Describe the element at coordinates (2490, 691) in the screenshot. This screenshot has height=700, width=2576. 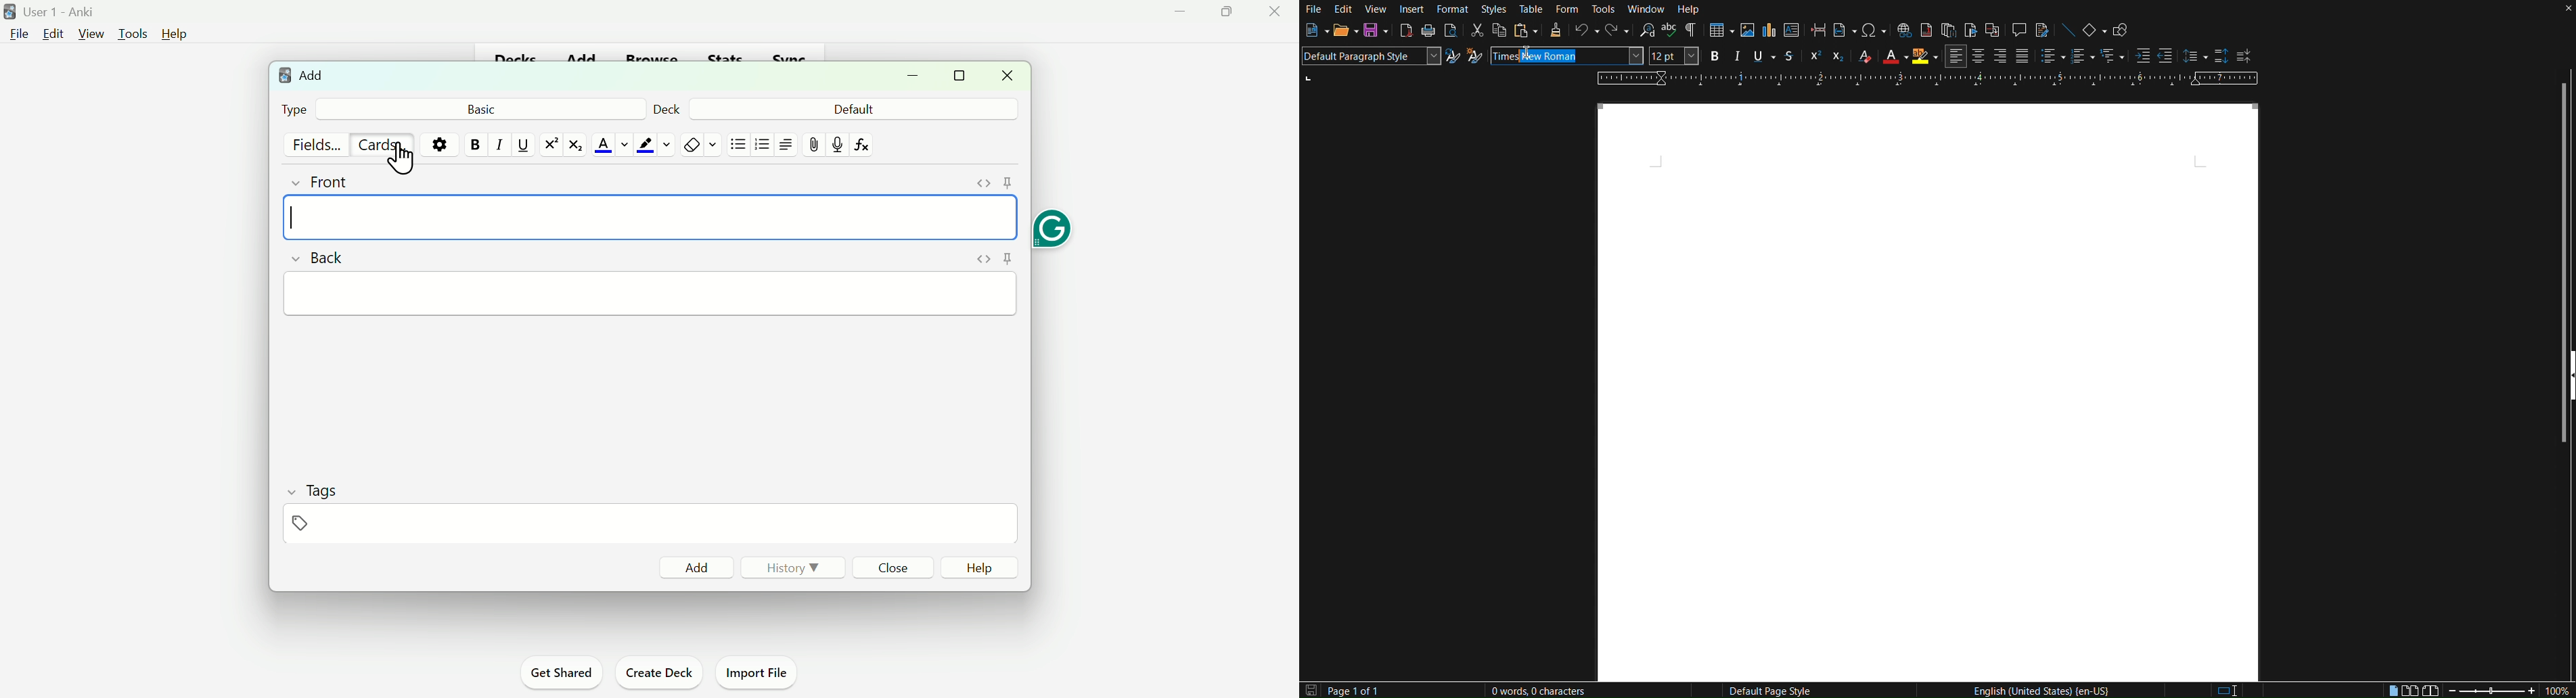
I see `Zoom slider` at that location.